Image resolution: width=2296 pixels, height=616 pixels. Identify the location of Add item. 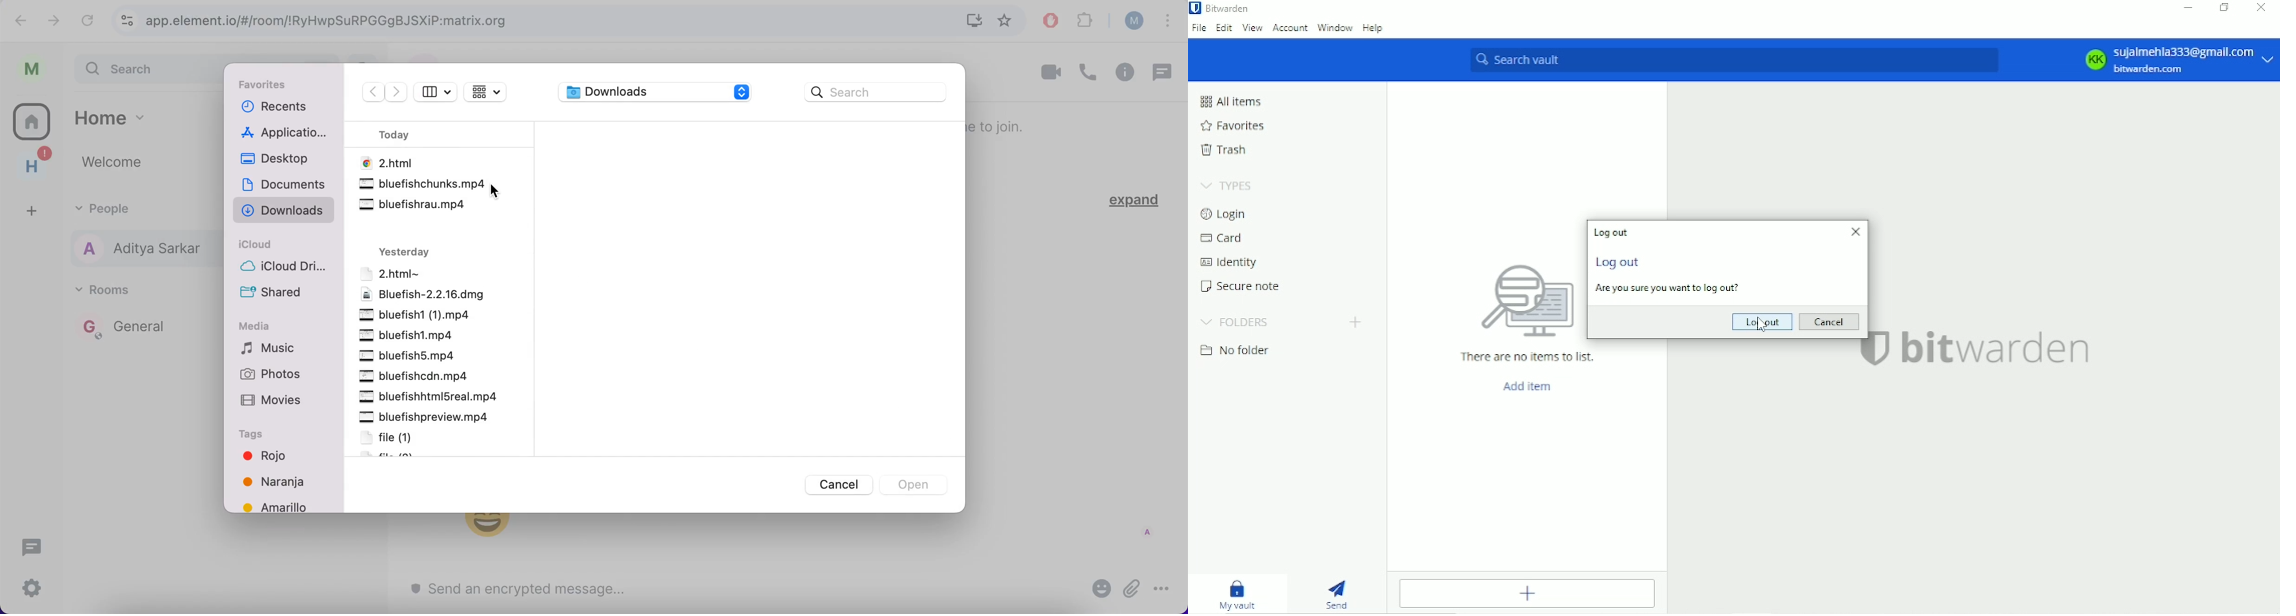
(1530, 387).